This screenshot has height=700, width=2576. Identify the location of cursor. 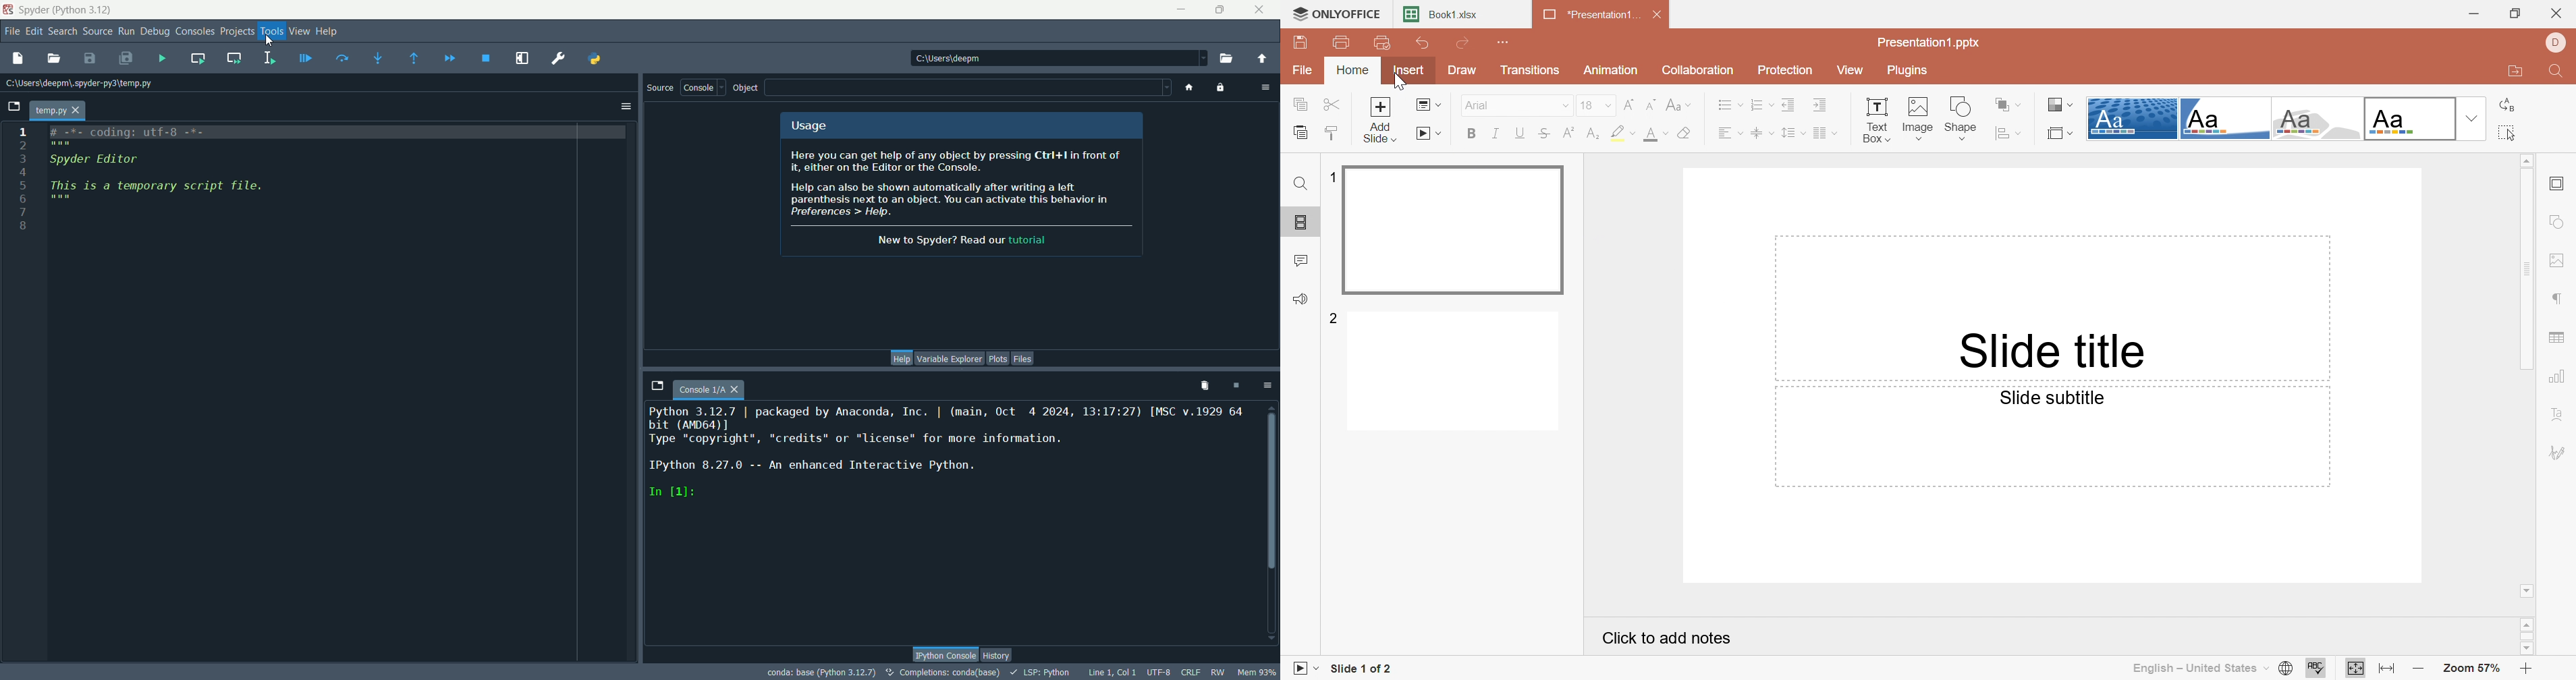
(1404, 86).